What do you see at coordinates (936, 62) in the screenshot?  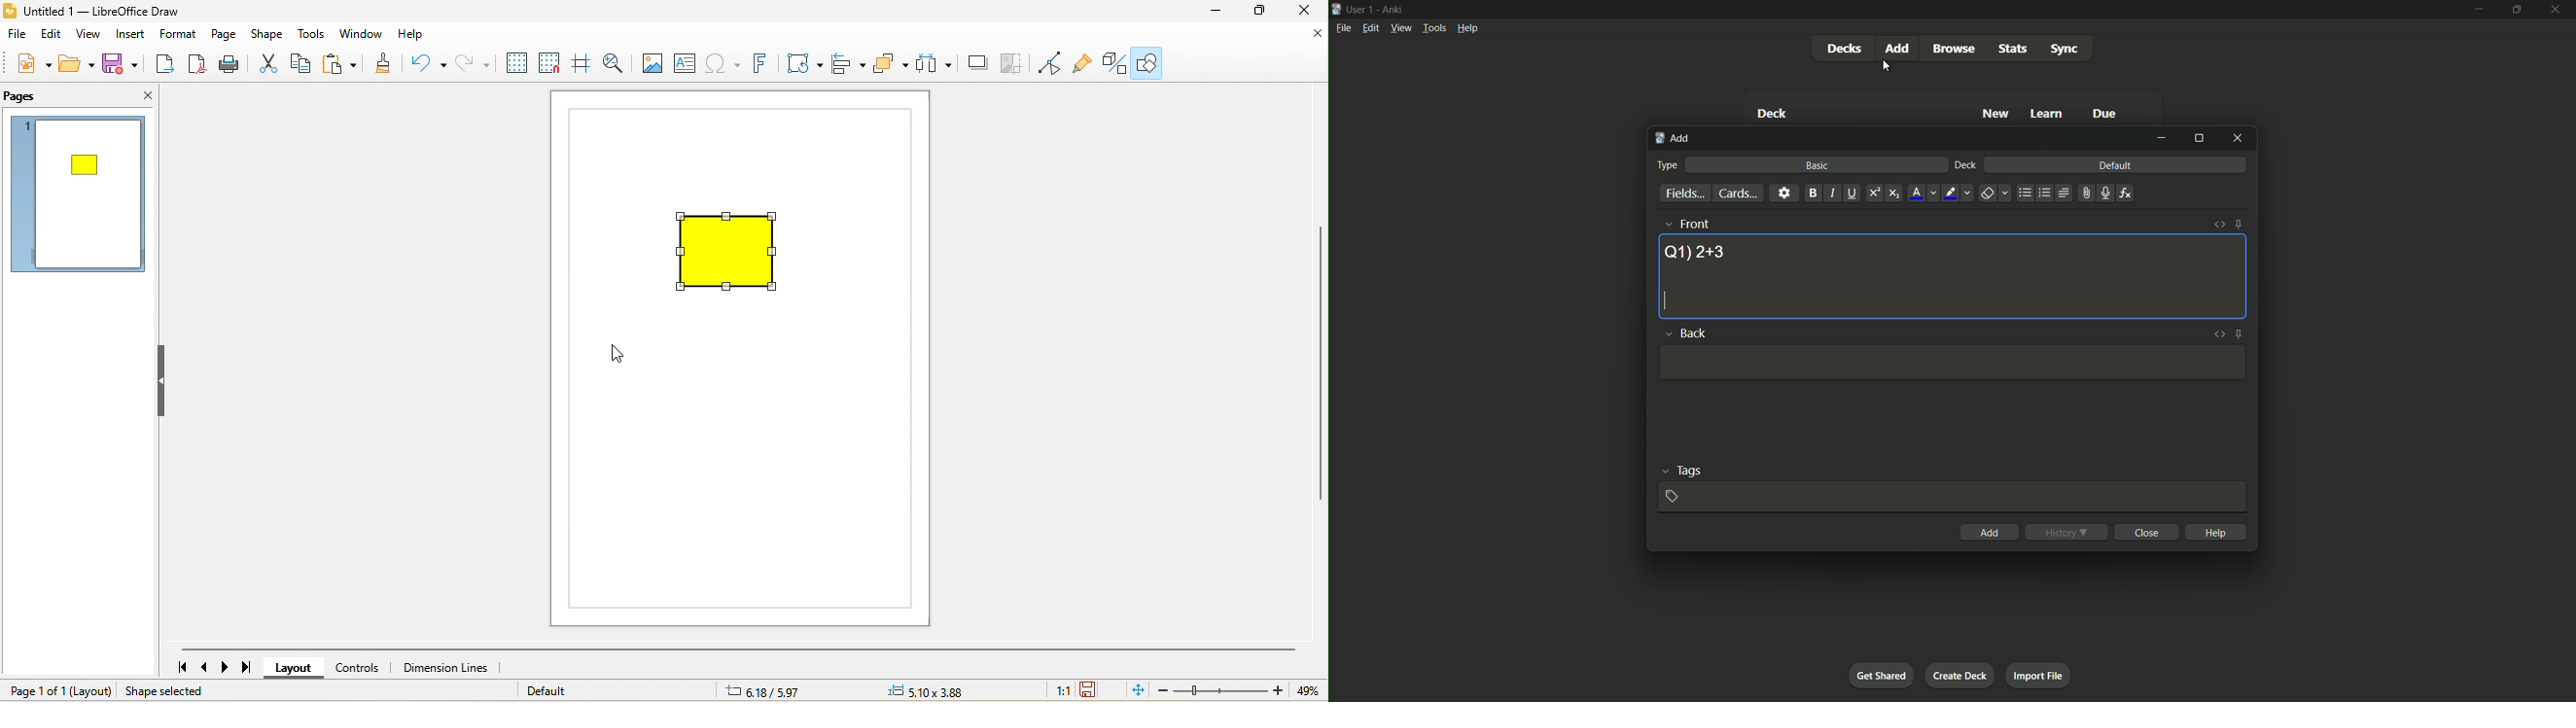 I see `select at least three object to distribute` at bounding box center [936, 62].